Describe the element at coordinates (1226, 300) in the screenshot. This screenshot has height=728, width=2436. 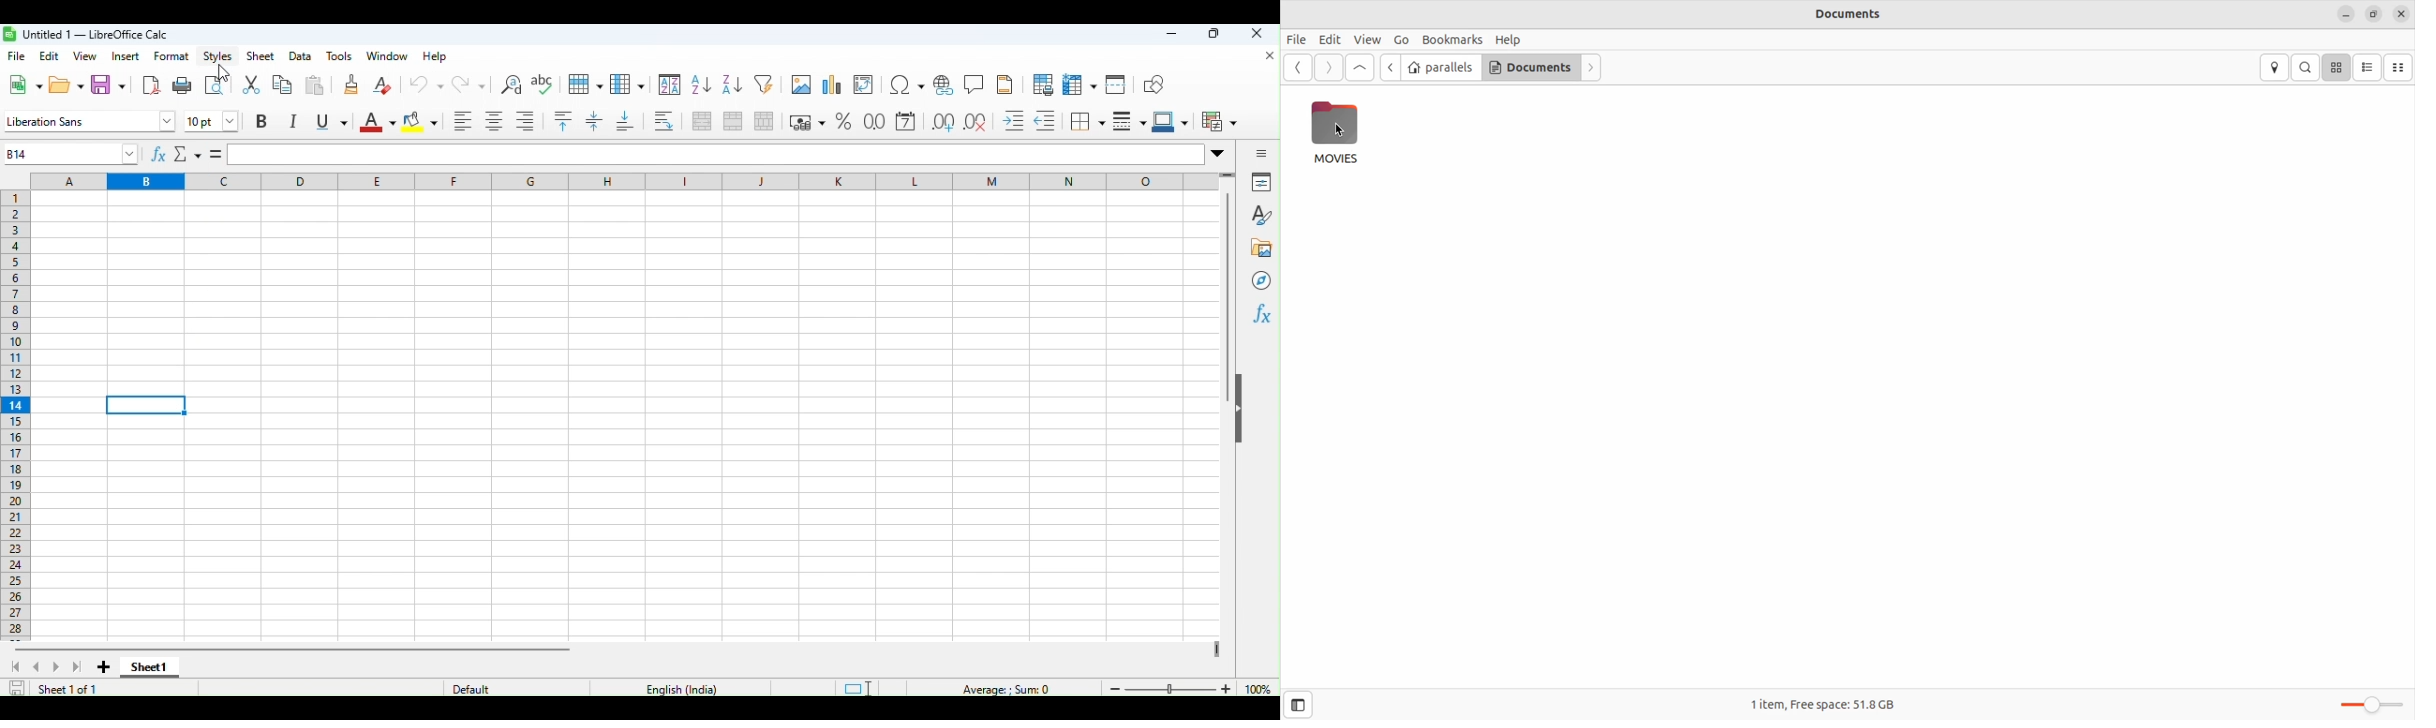
I see `Vertical scrollbar` at that location.